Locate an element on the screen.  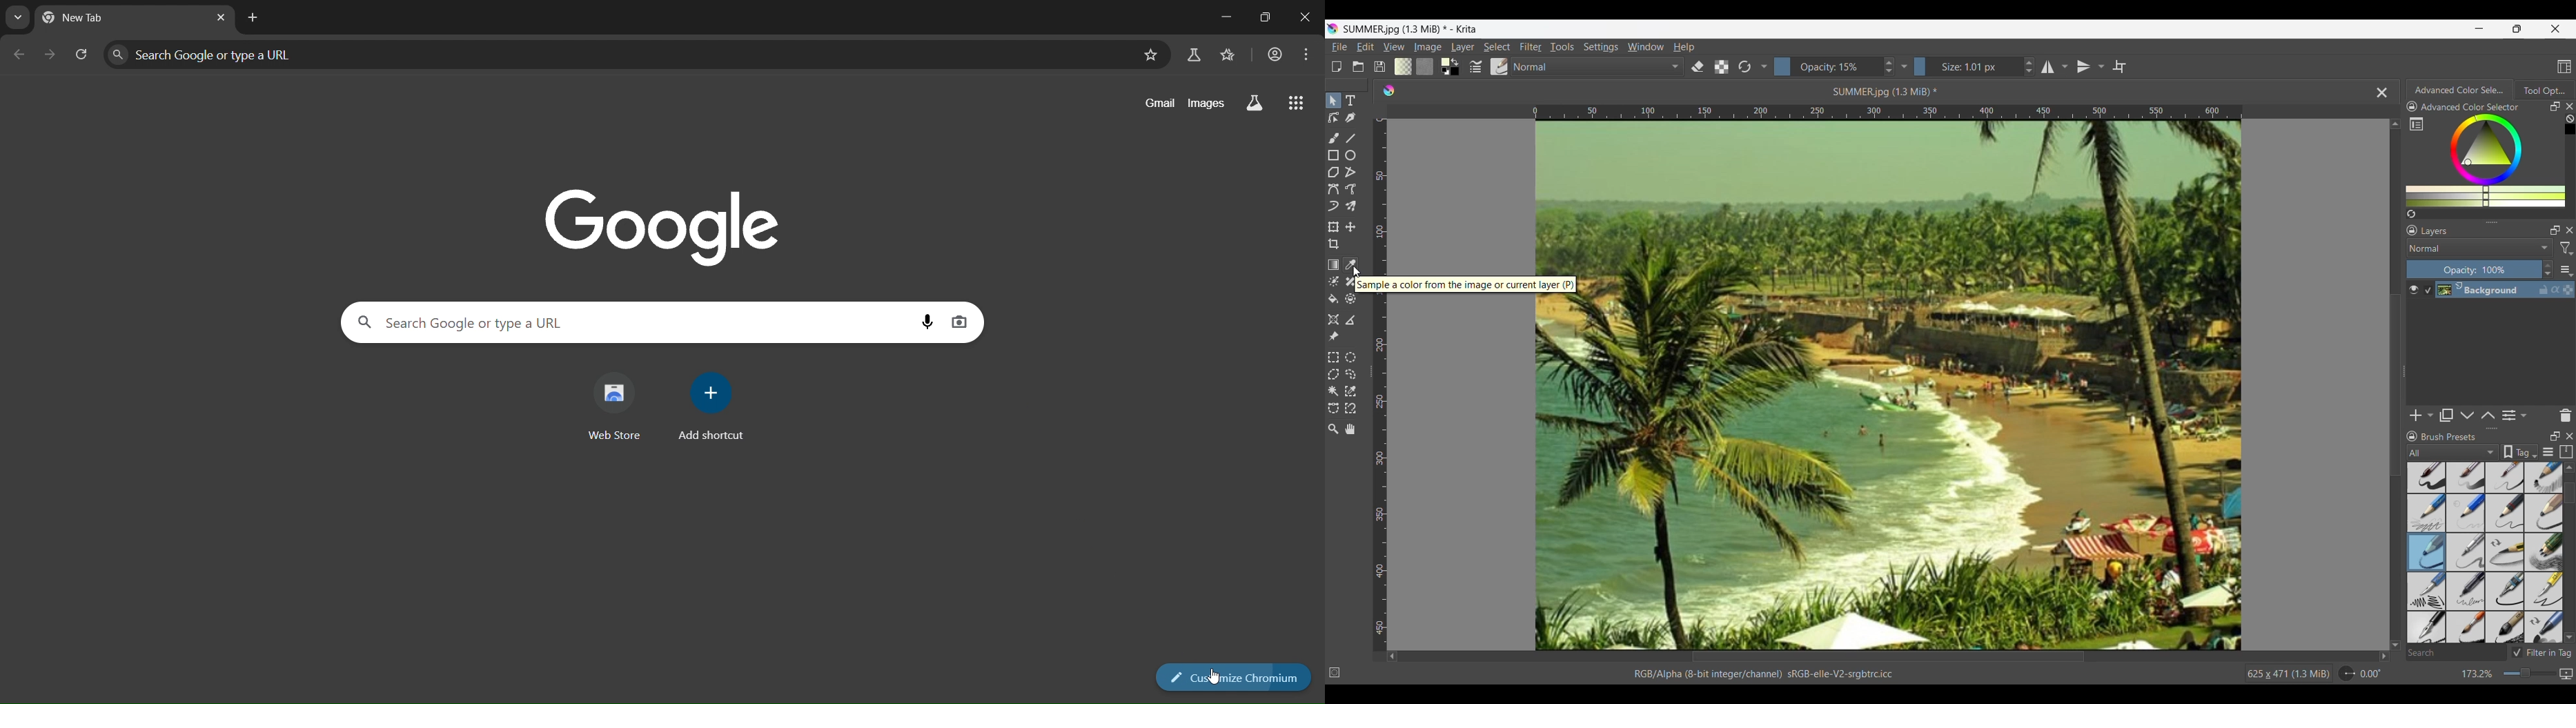
Settings dropdown is located at coordinates (1904, 66).